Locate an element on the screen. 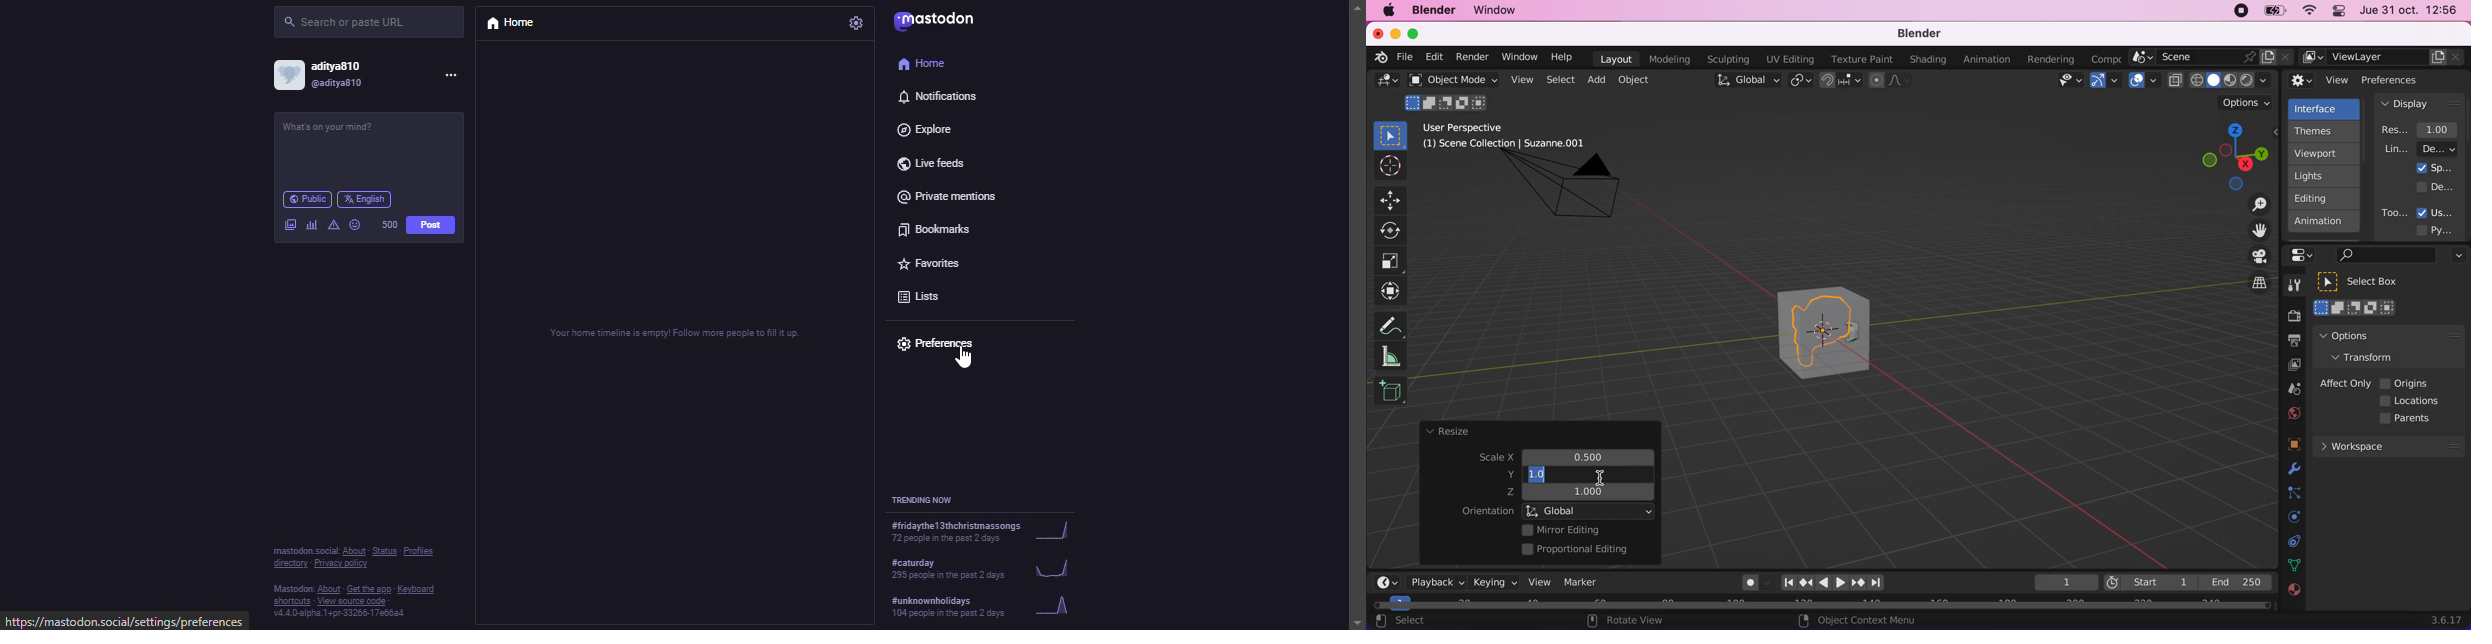 This screenshot has height=644, width=2492. mirror editing is located at coordinates (1586, 530).